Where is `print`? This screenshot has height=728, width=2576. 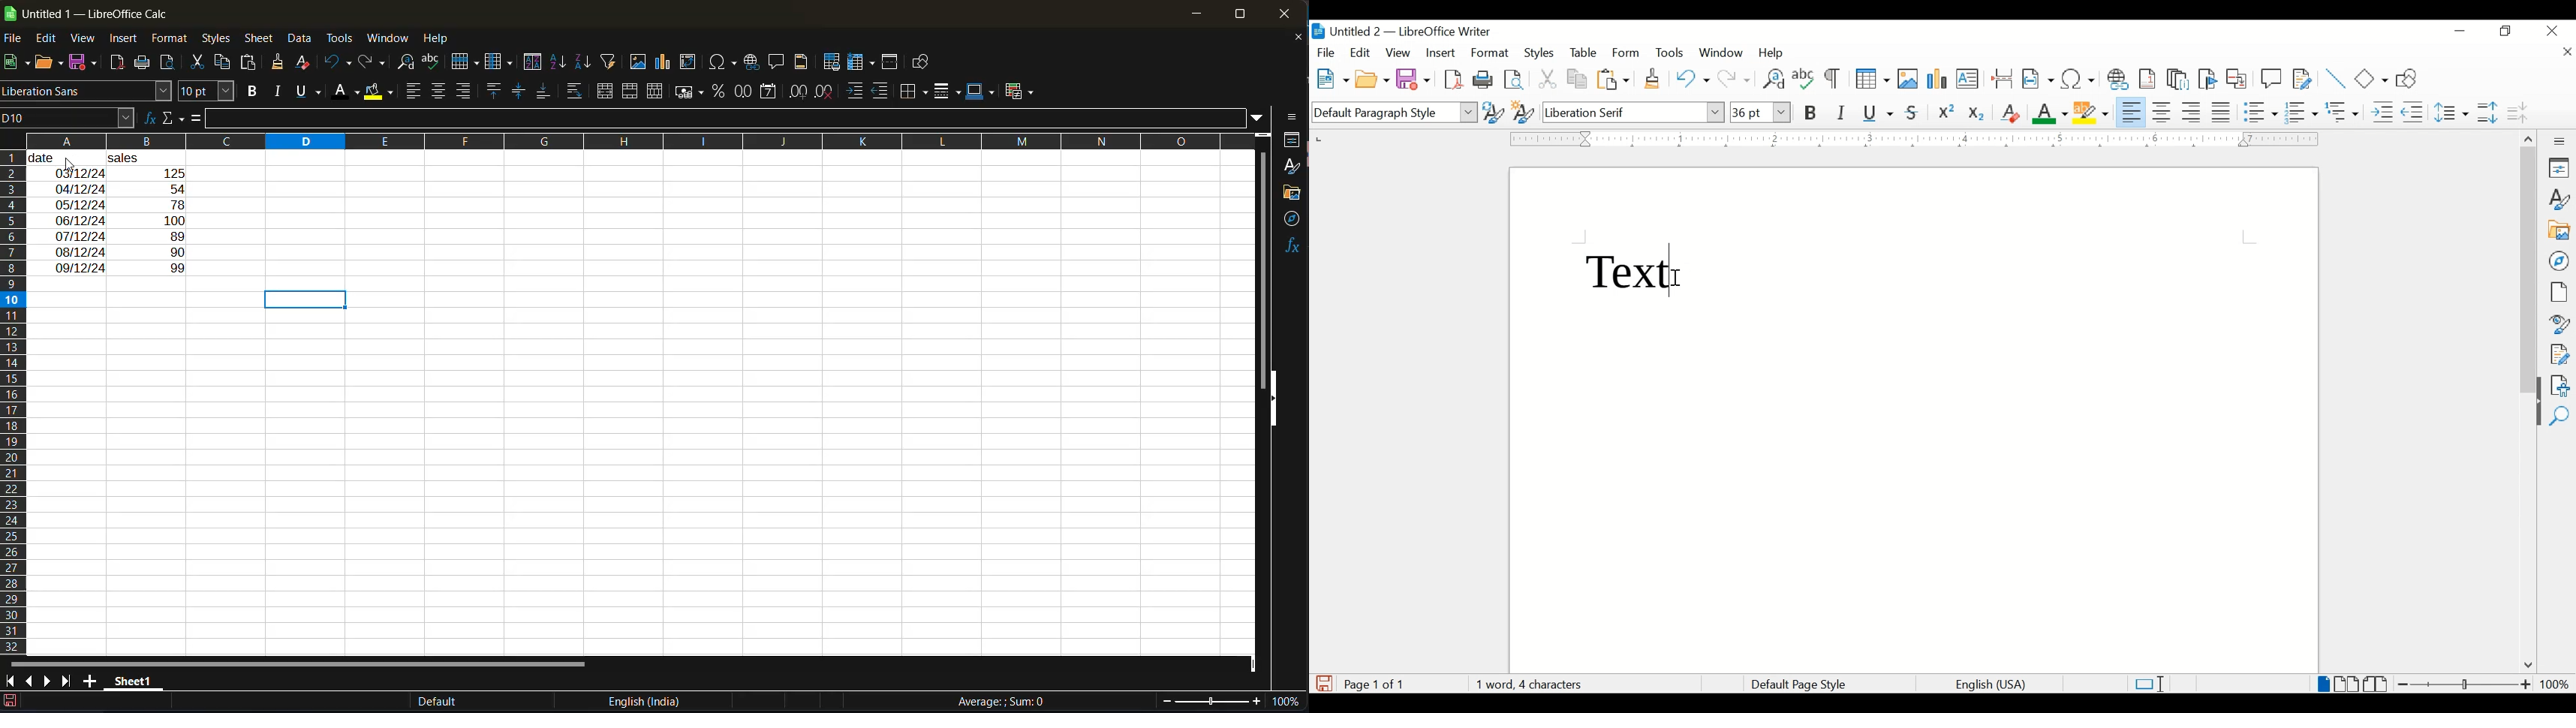
print is located at coordinates (1483, 79).